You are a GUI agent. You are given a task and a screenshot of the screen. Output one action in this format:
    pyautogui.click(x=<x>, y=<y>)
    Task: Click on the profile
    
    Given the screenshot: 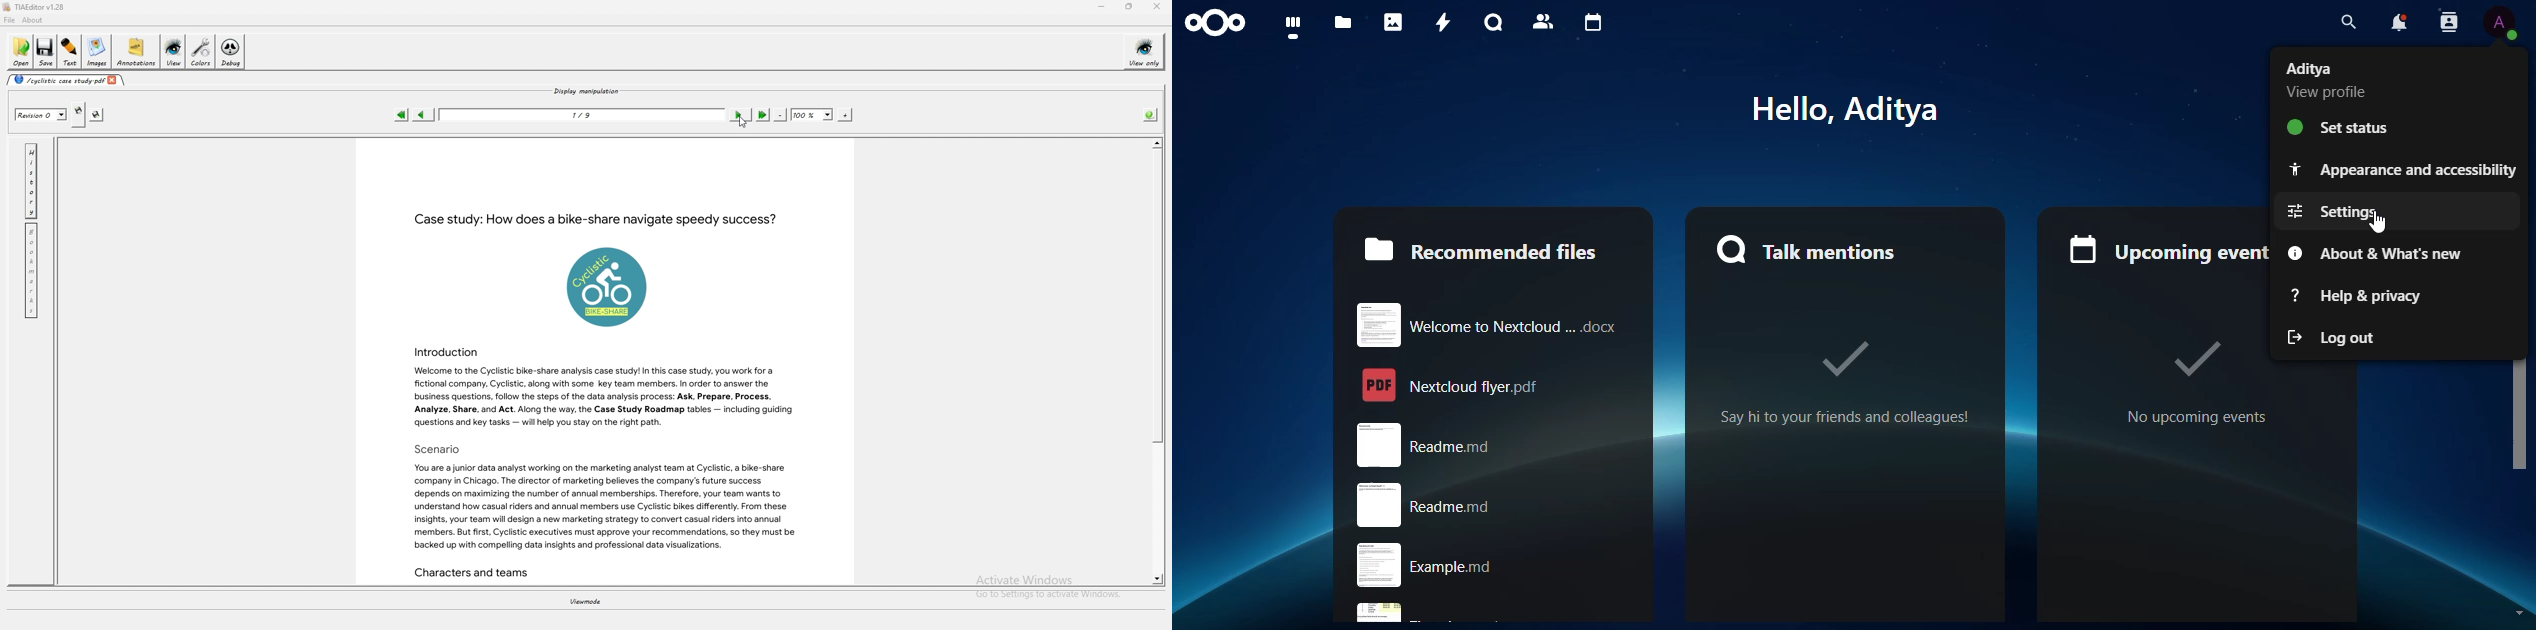 What is the action you would take?
    pyautogui.click(x=2501, y=23)
    